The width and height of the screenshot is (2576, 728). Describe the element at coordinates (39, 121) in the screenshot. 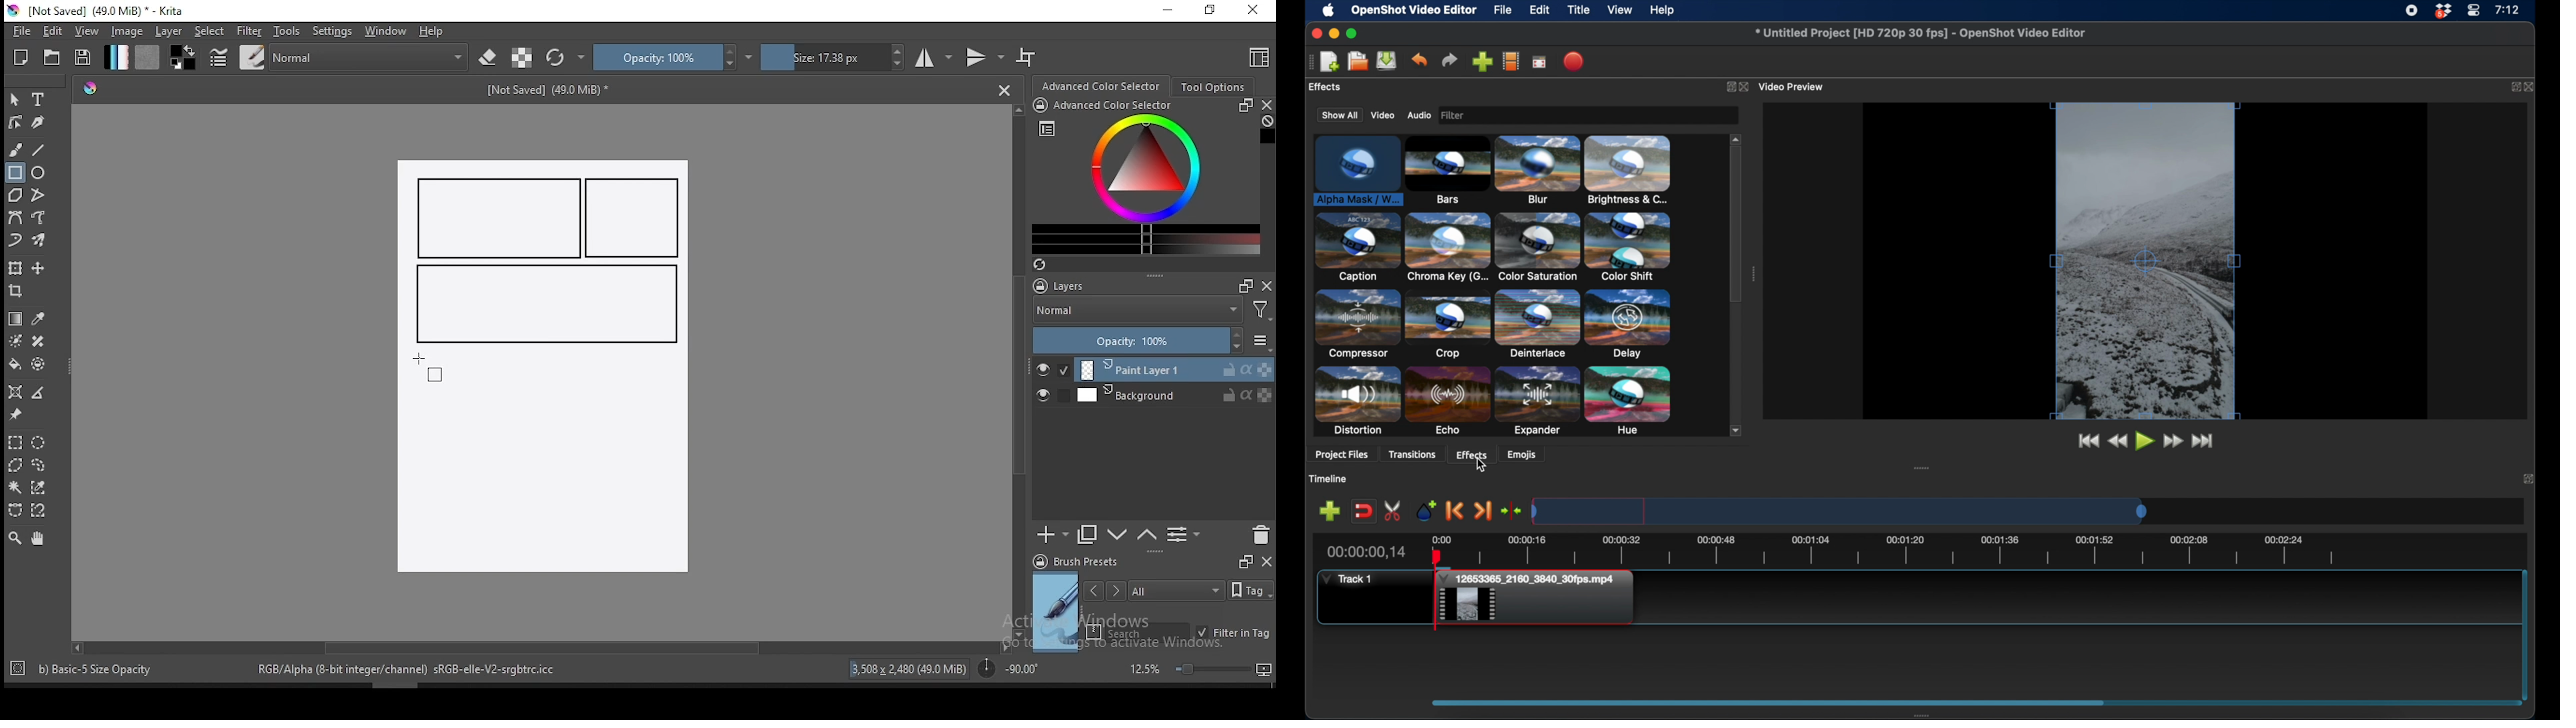

I see `calligraphy` at that location.